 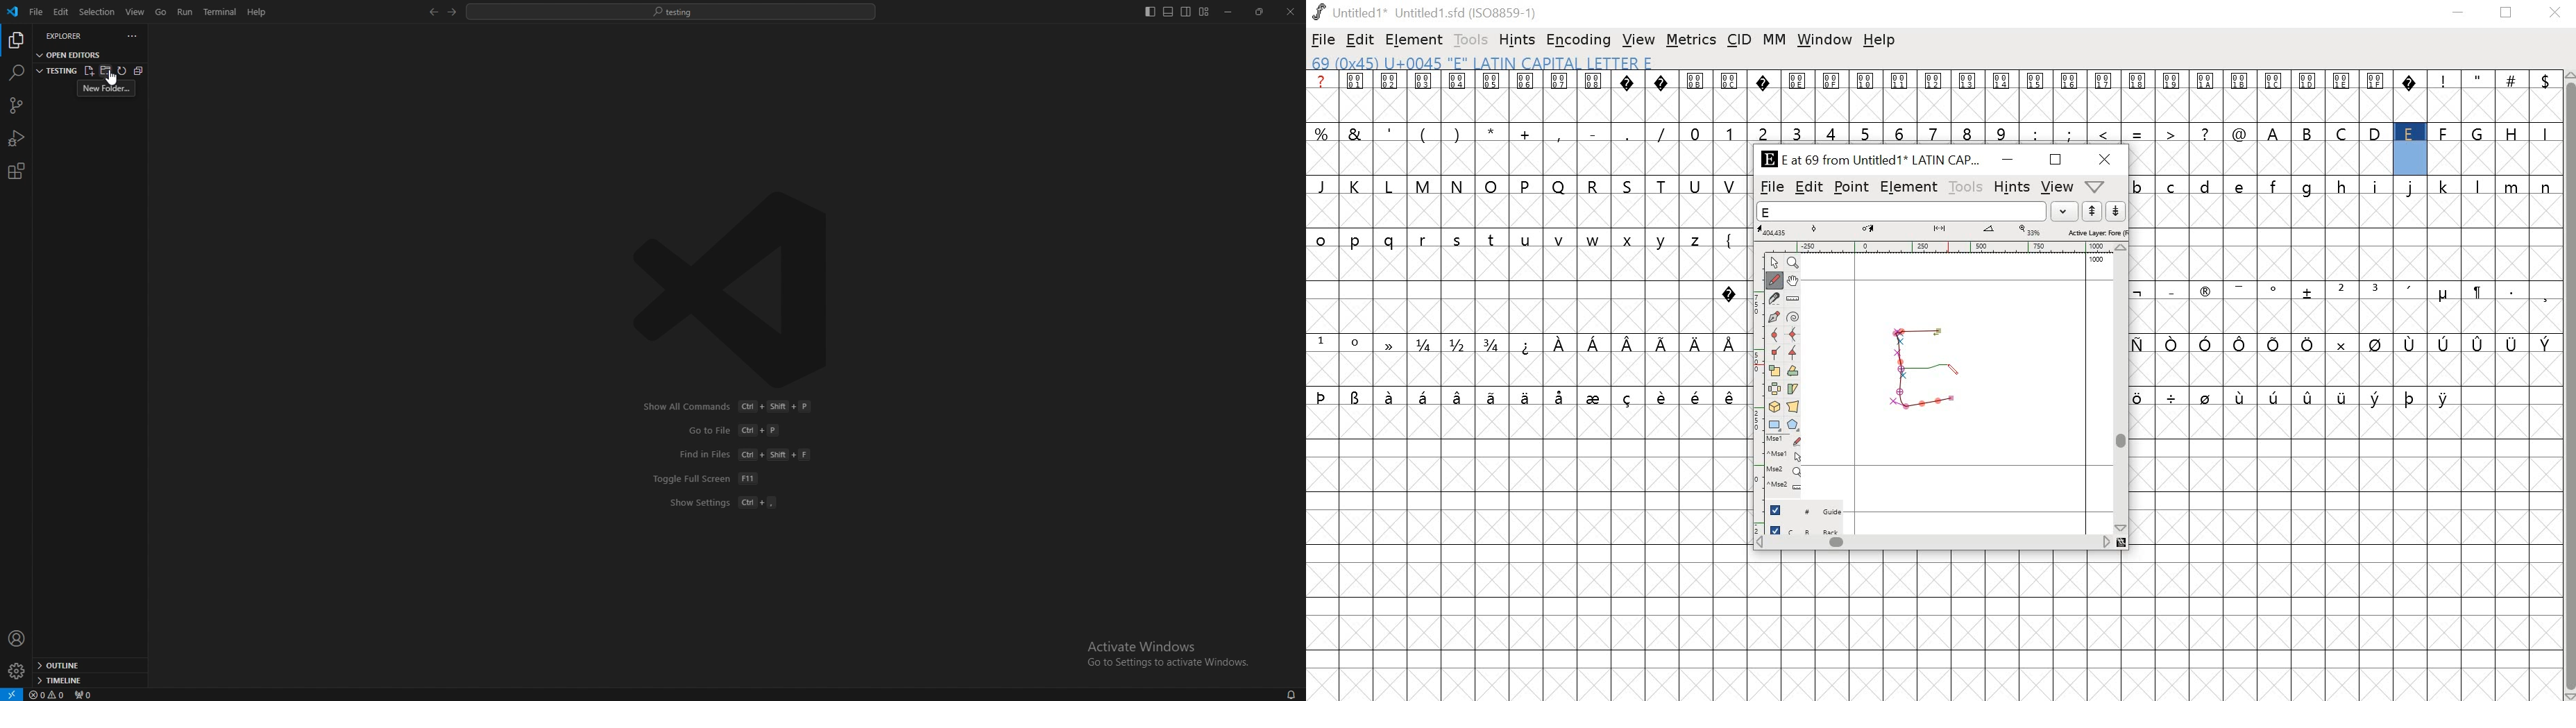 I want to click on special characters, so click(x=1525, y=398).